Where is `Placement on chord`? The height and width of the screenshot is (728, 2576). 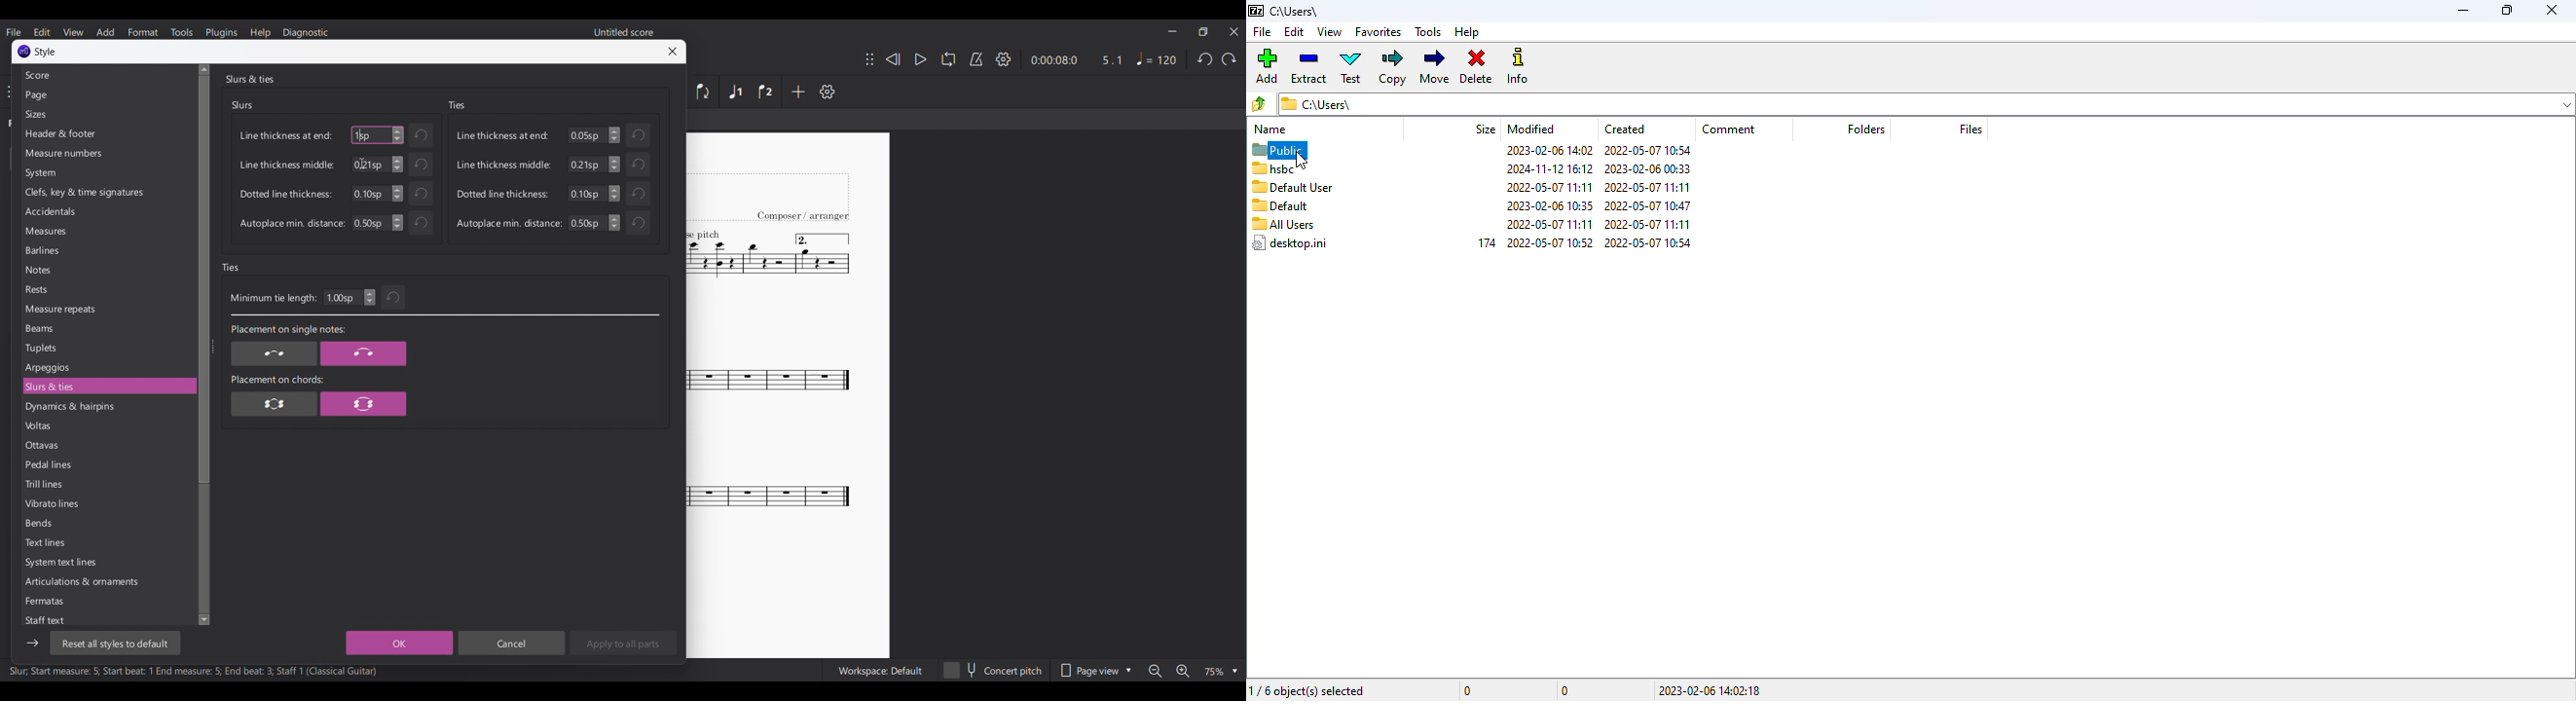 Placement on chord is located at coordinates (277, 379).